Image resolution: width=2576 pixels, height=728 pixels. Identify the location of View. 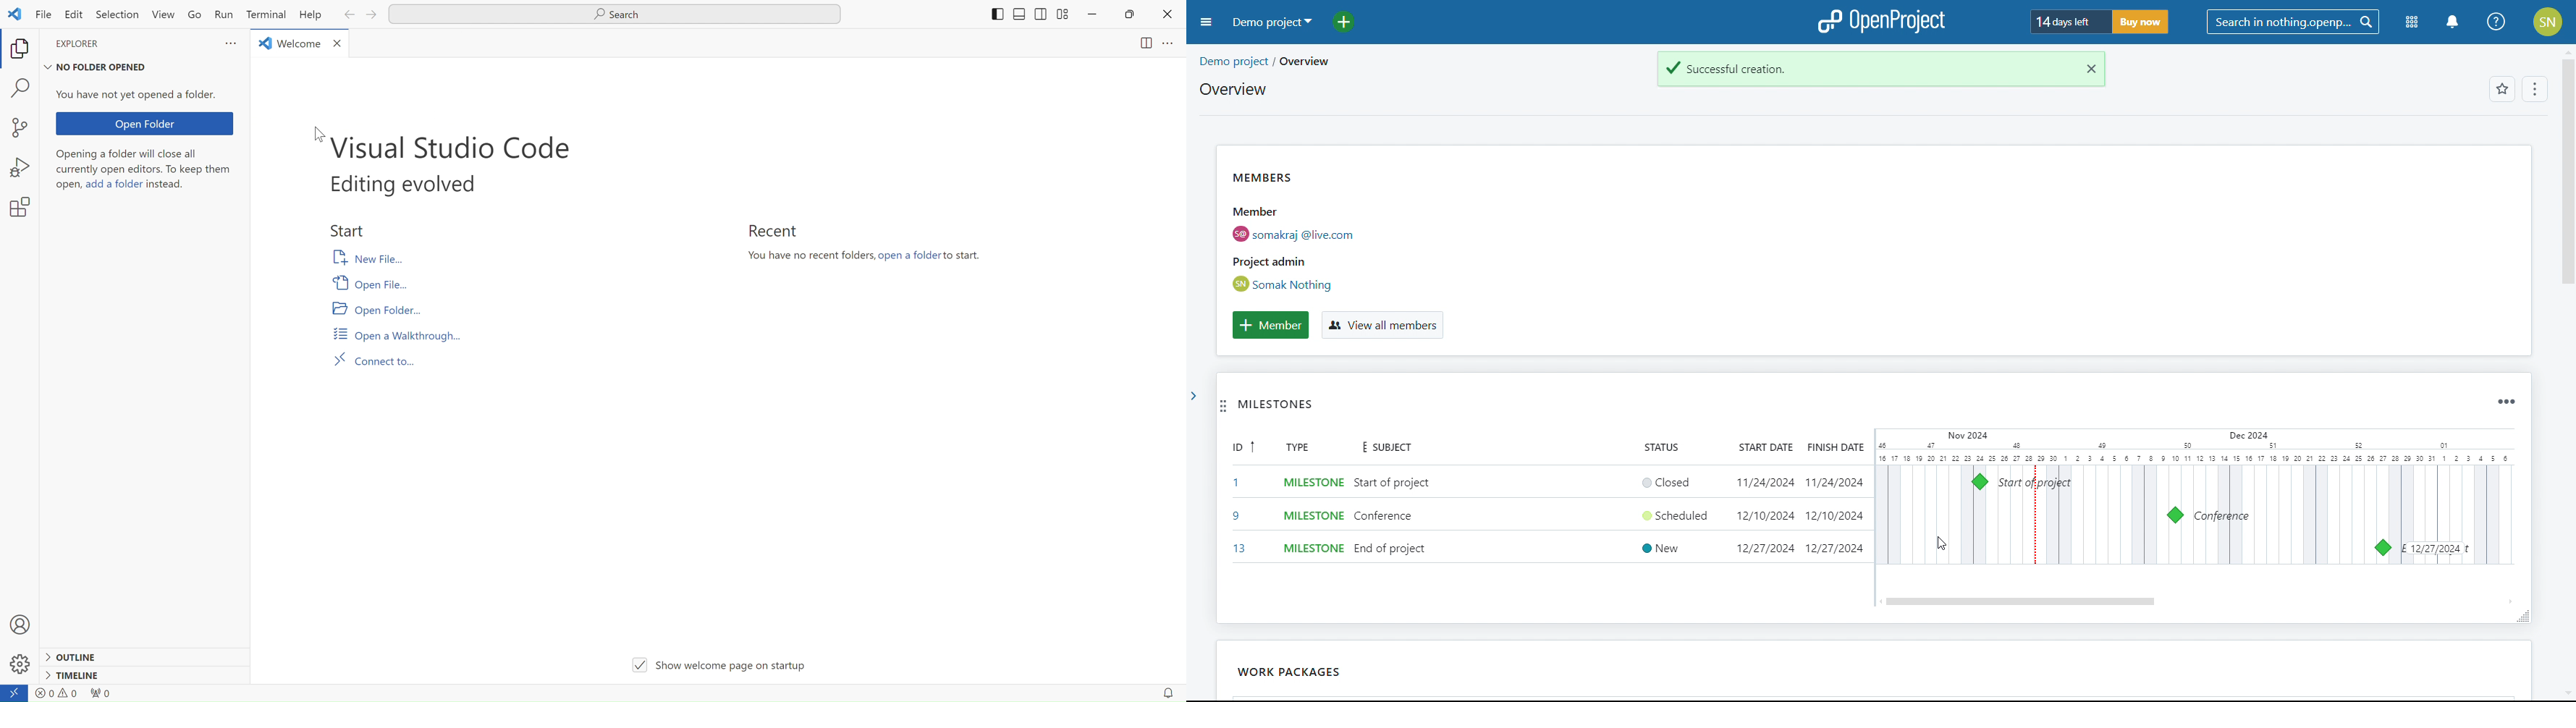
(164, 16).